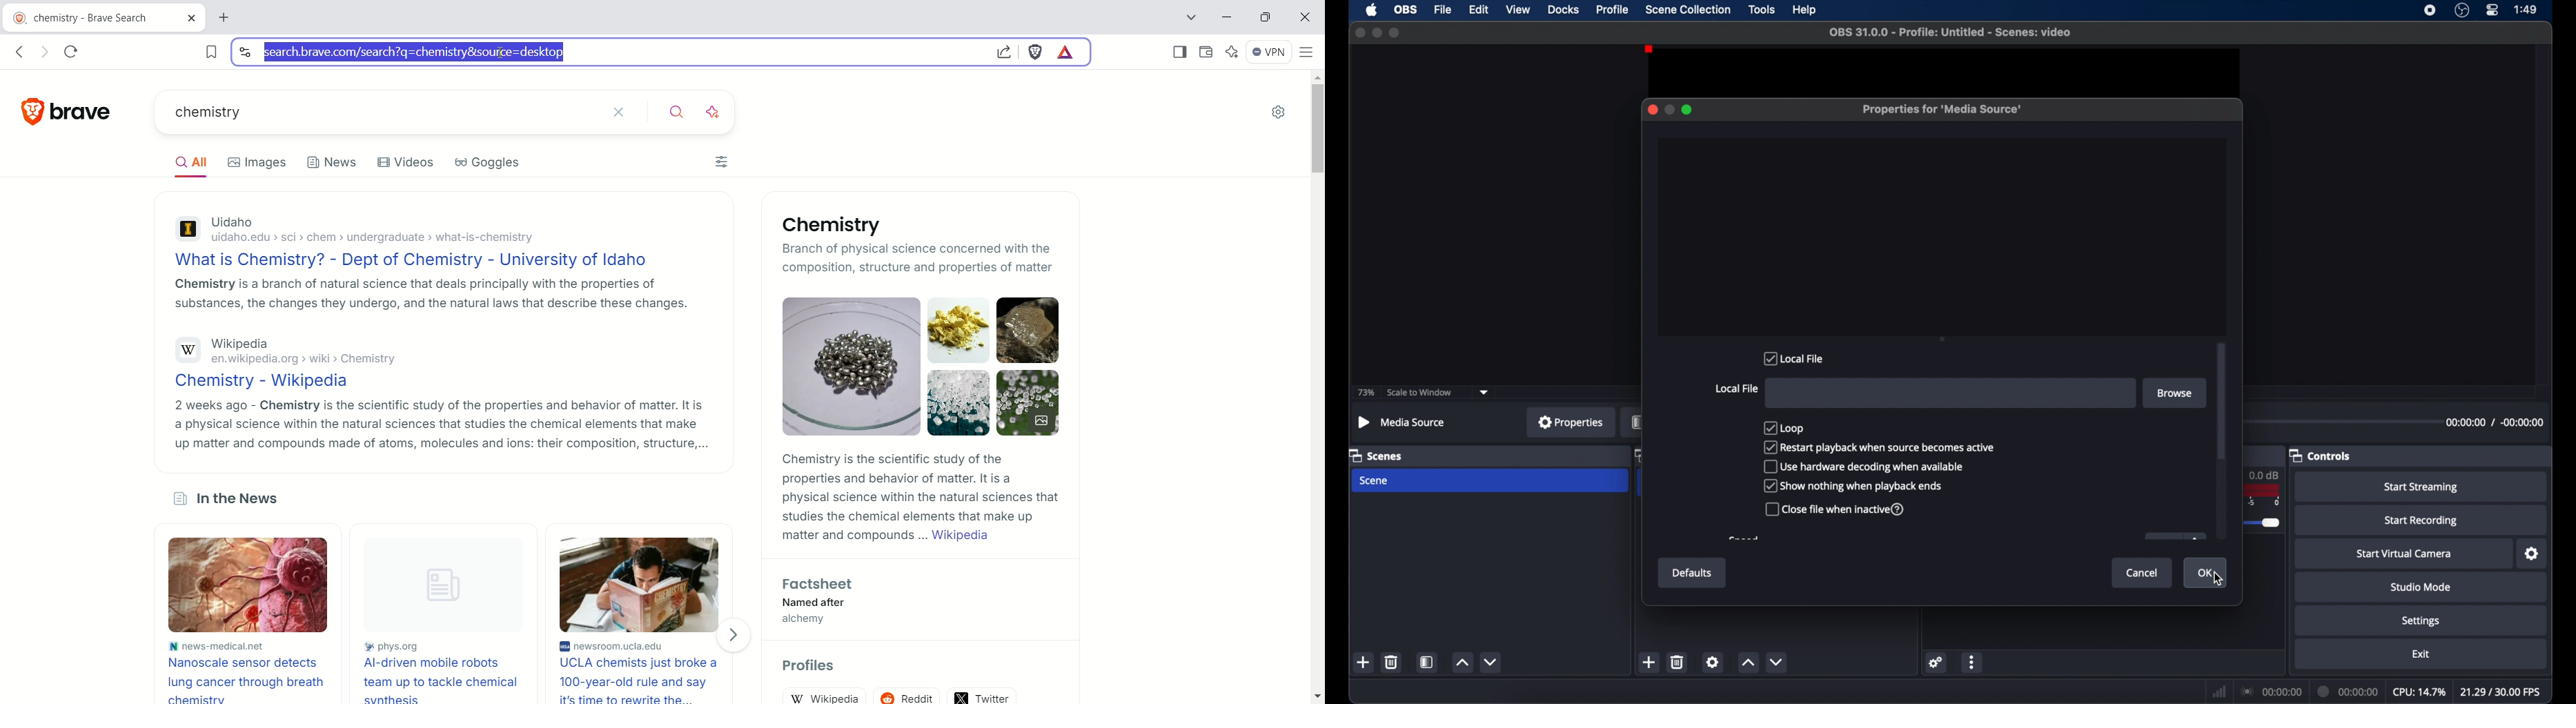 Image resolution: width=2576 pixels, height=728 pixels. Describe the element at coordinates (301, 360) in the screenshot. I see `en.wikipedia.org > wiki > Chemistry` at that location.